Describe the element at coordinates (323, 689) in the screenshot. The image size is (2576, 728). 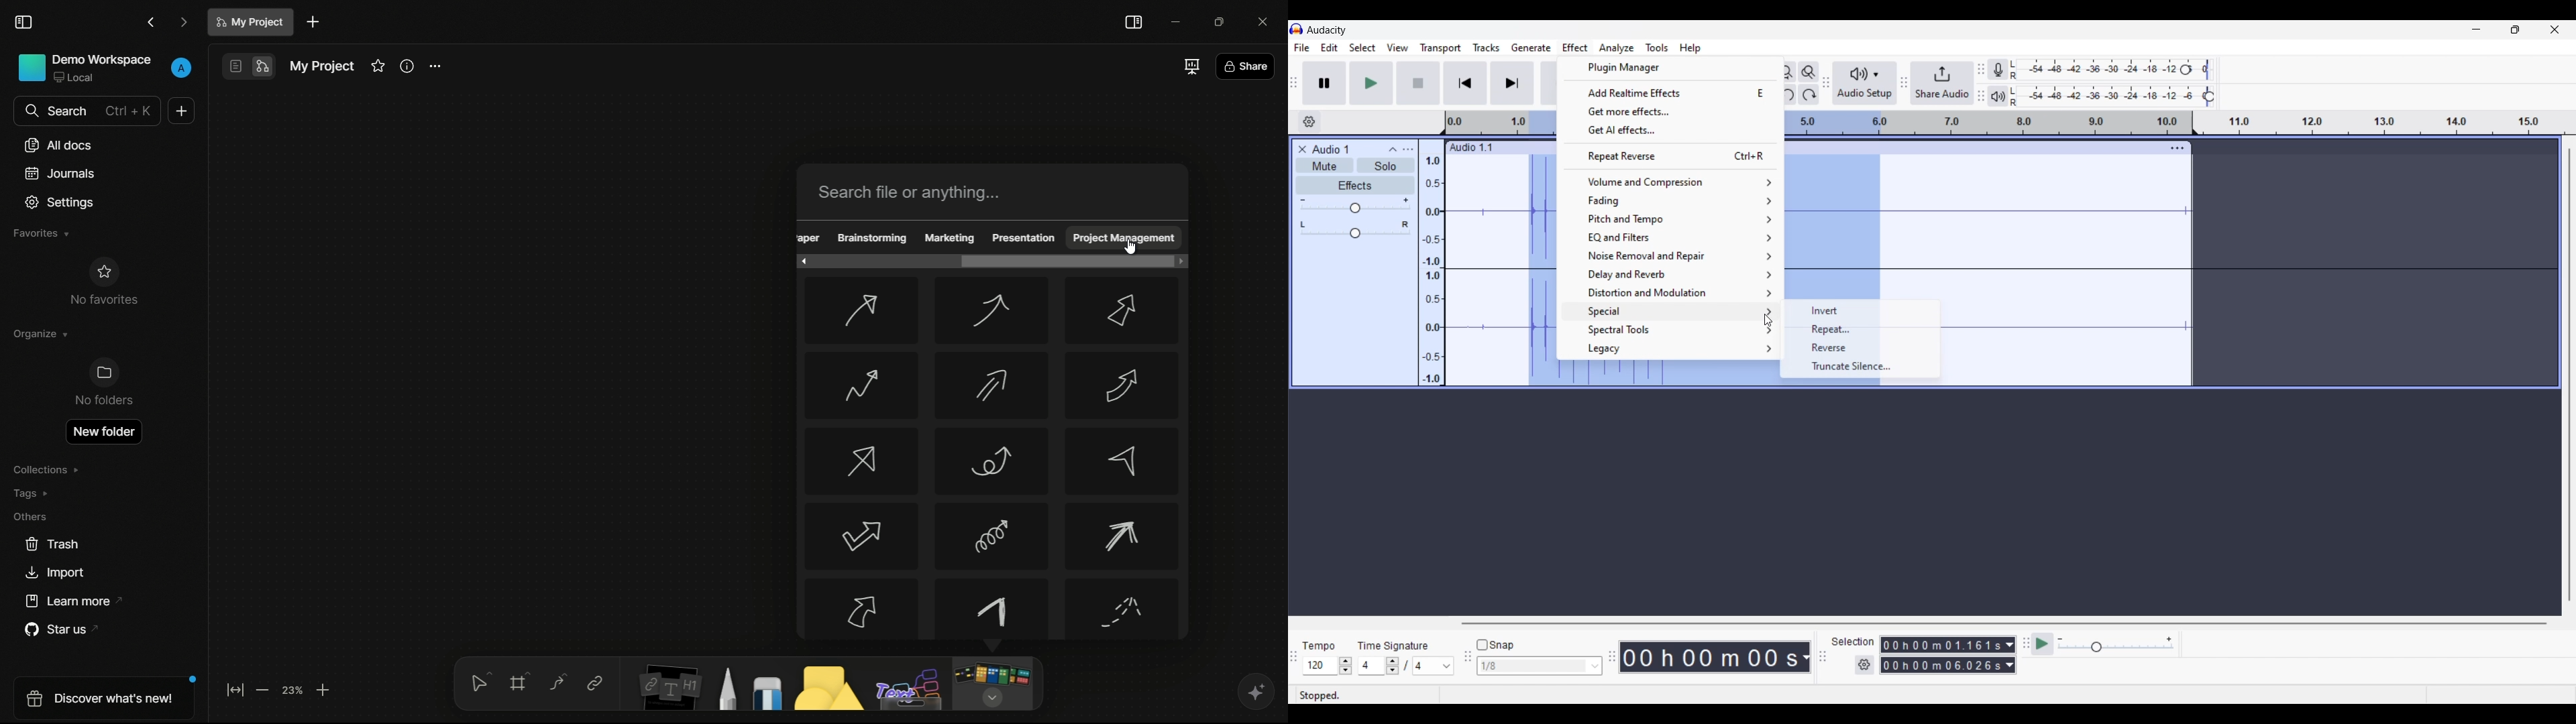
I see `zoom in` at that location.